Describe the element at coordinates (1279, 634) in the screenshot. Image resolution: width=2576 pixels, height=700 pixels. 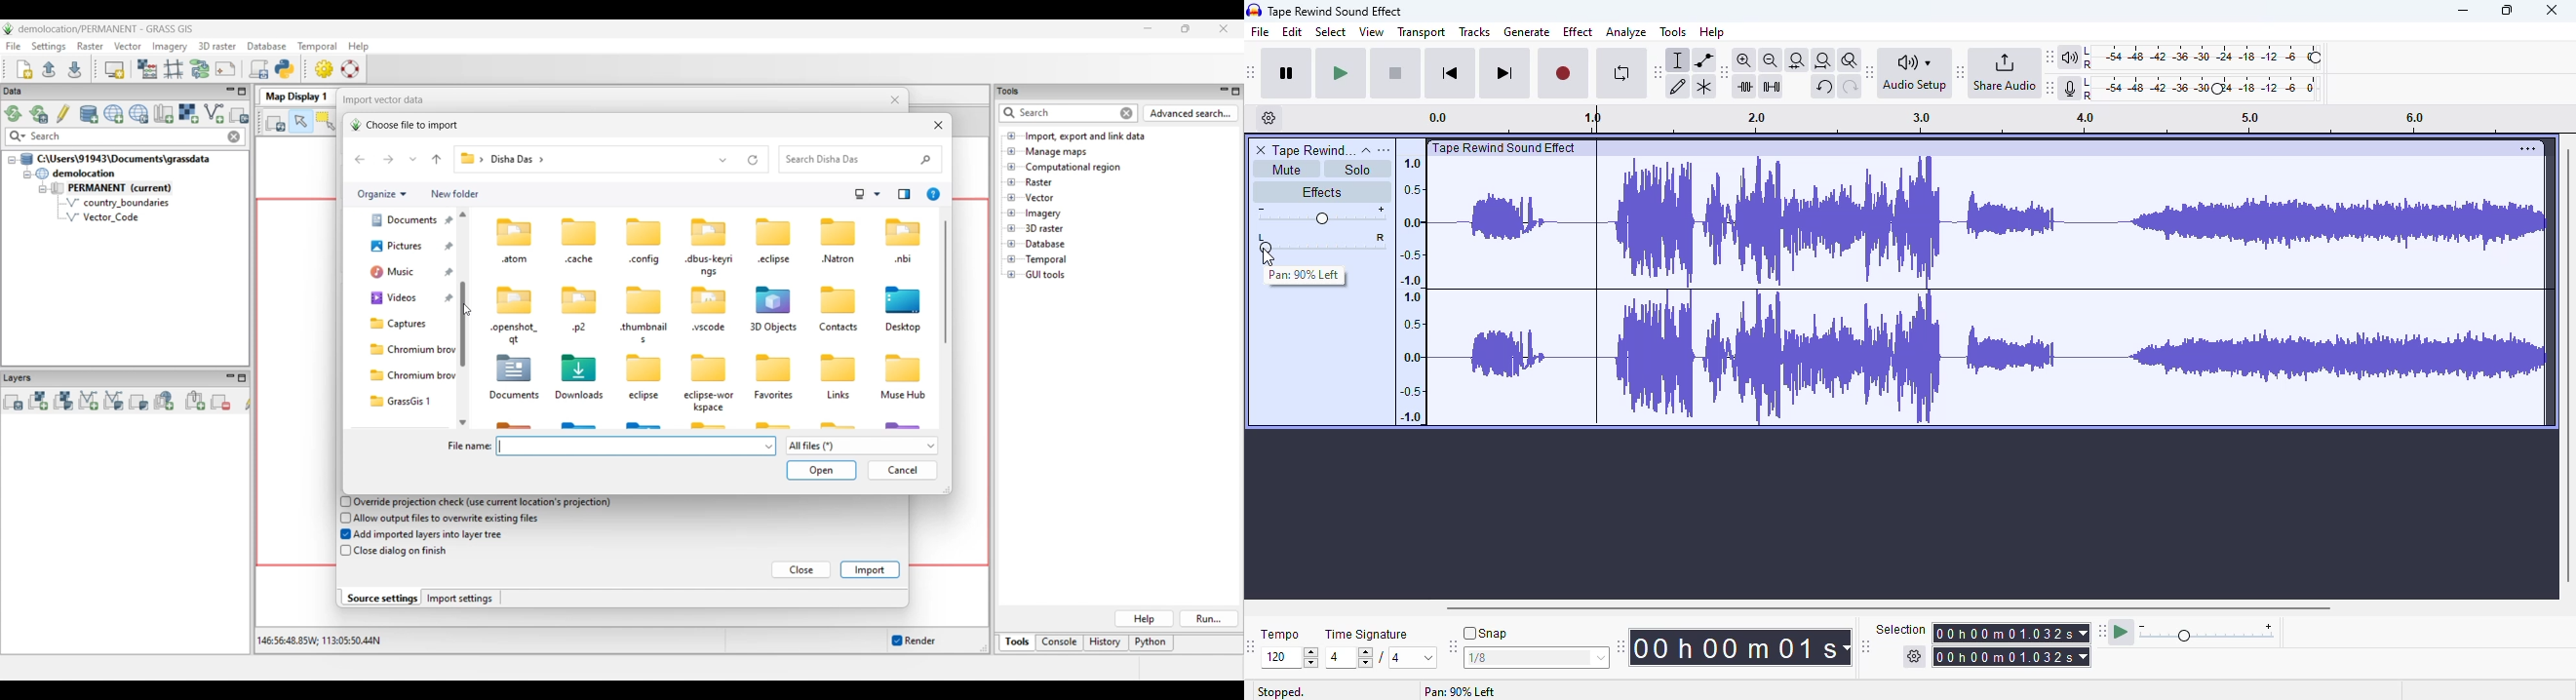
I see `tempo` at that location.